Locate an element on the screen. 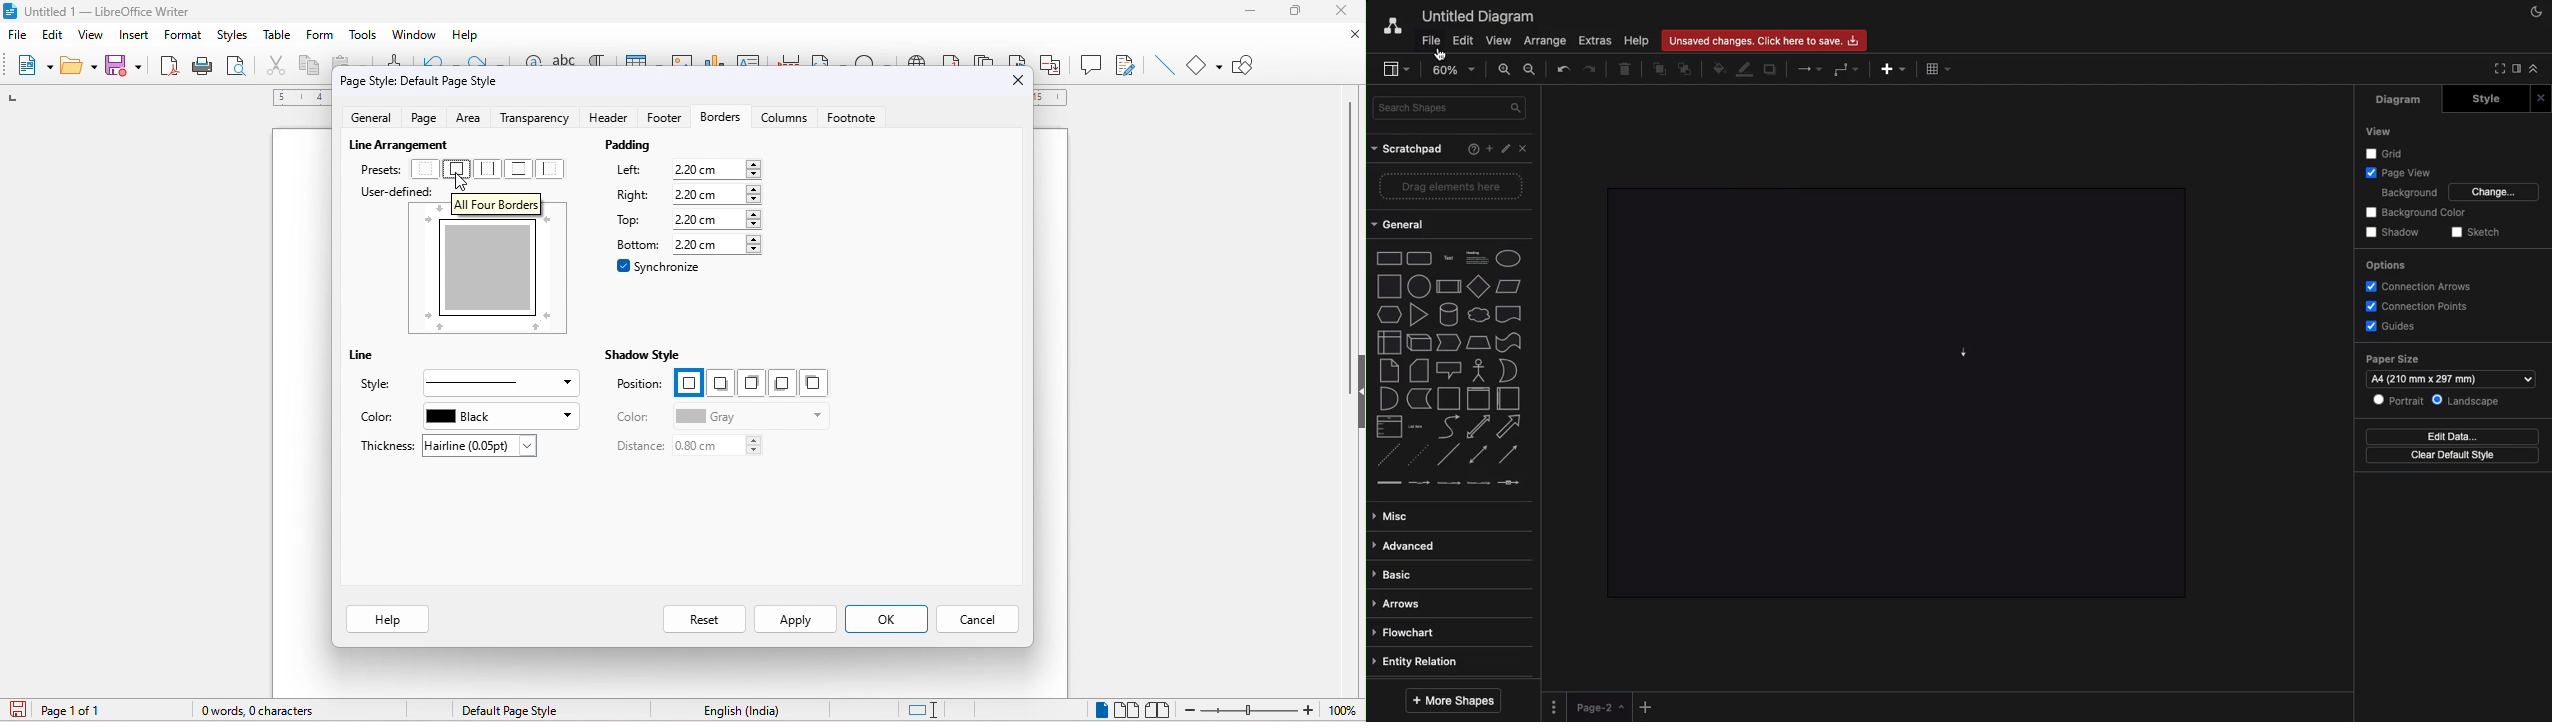  Canvas is located at coordinates (1889, 392).